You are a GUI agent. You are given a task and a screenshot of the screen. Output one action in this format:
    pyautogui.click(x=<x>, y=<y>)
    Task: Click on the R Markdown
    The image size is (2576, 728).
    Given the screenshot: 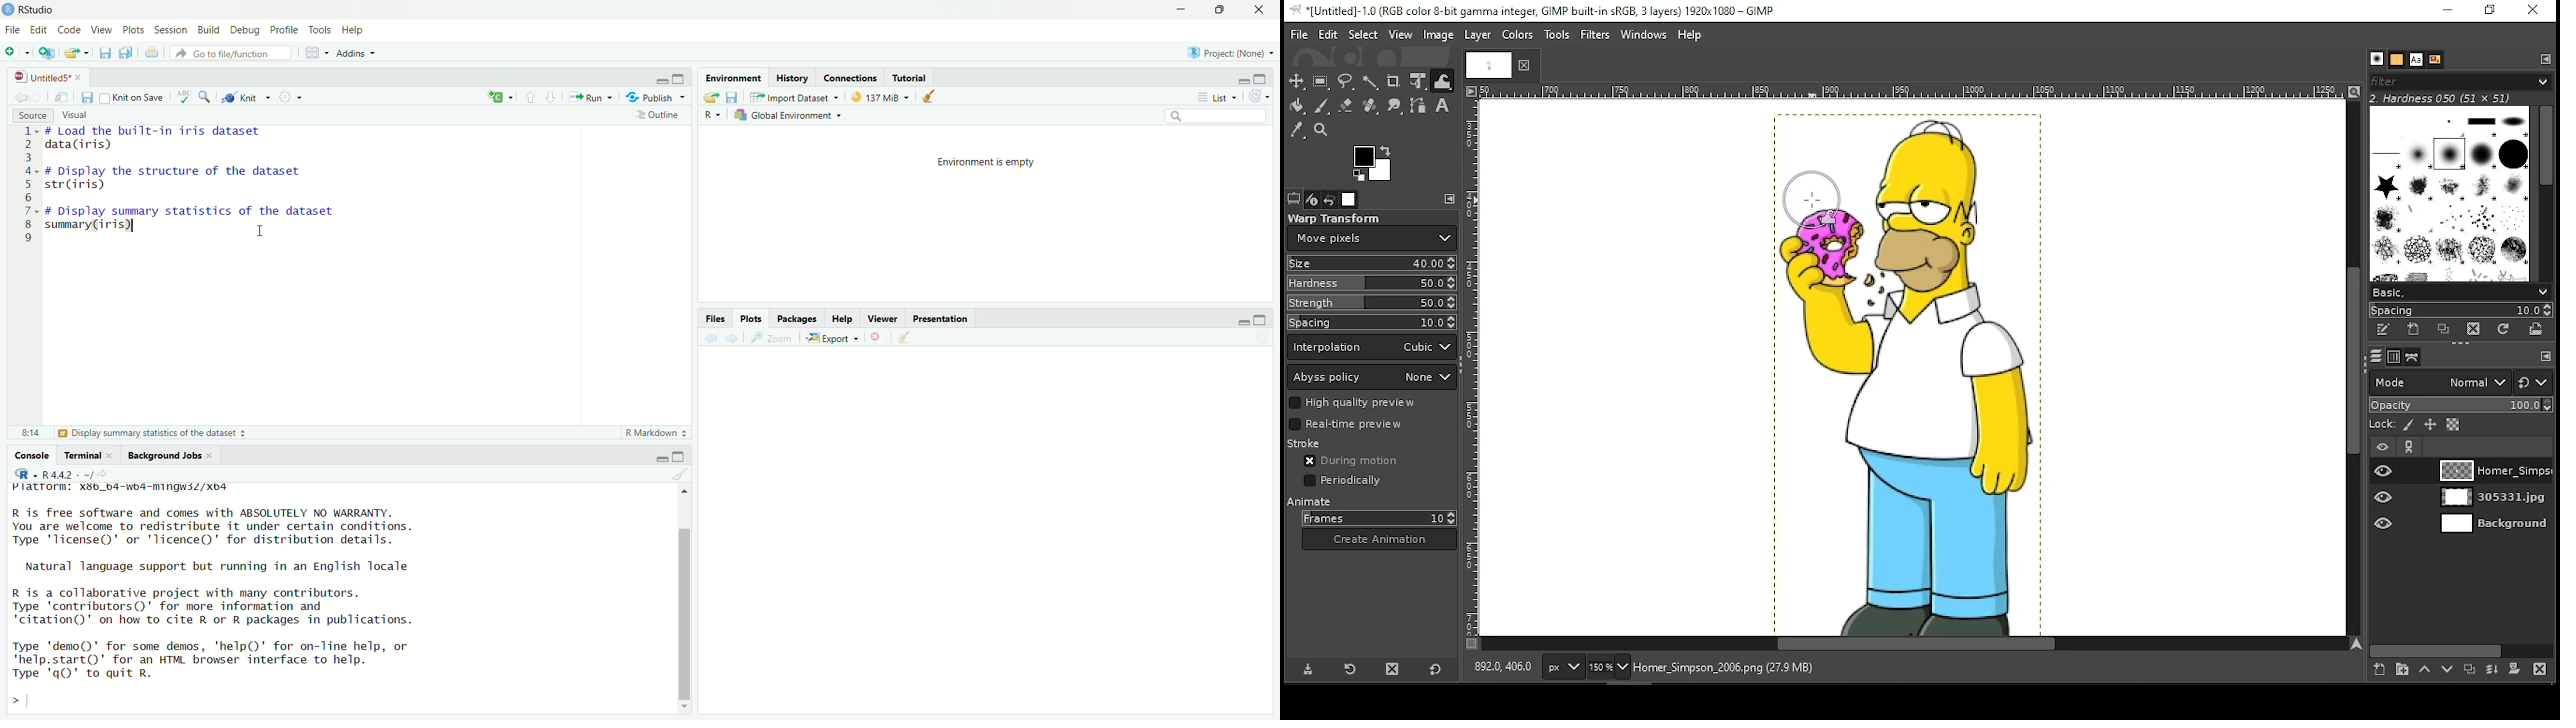 What is the action you would take?
    pyautogui.click(x=656, y=432)
    